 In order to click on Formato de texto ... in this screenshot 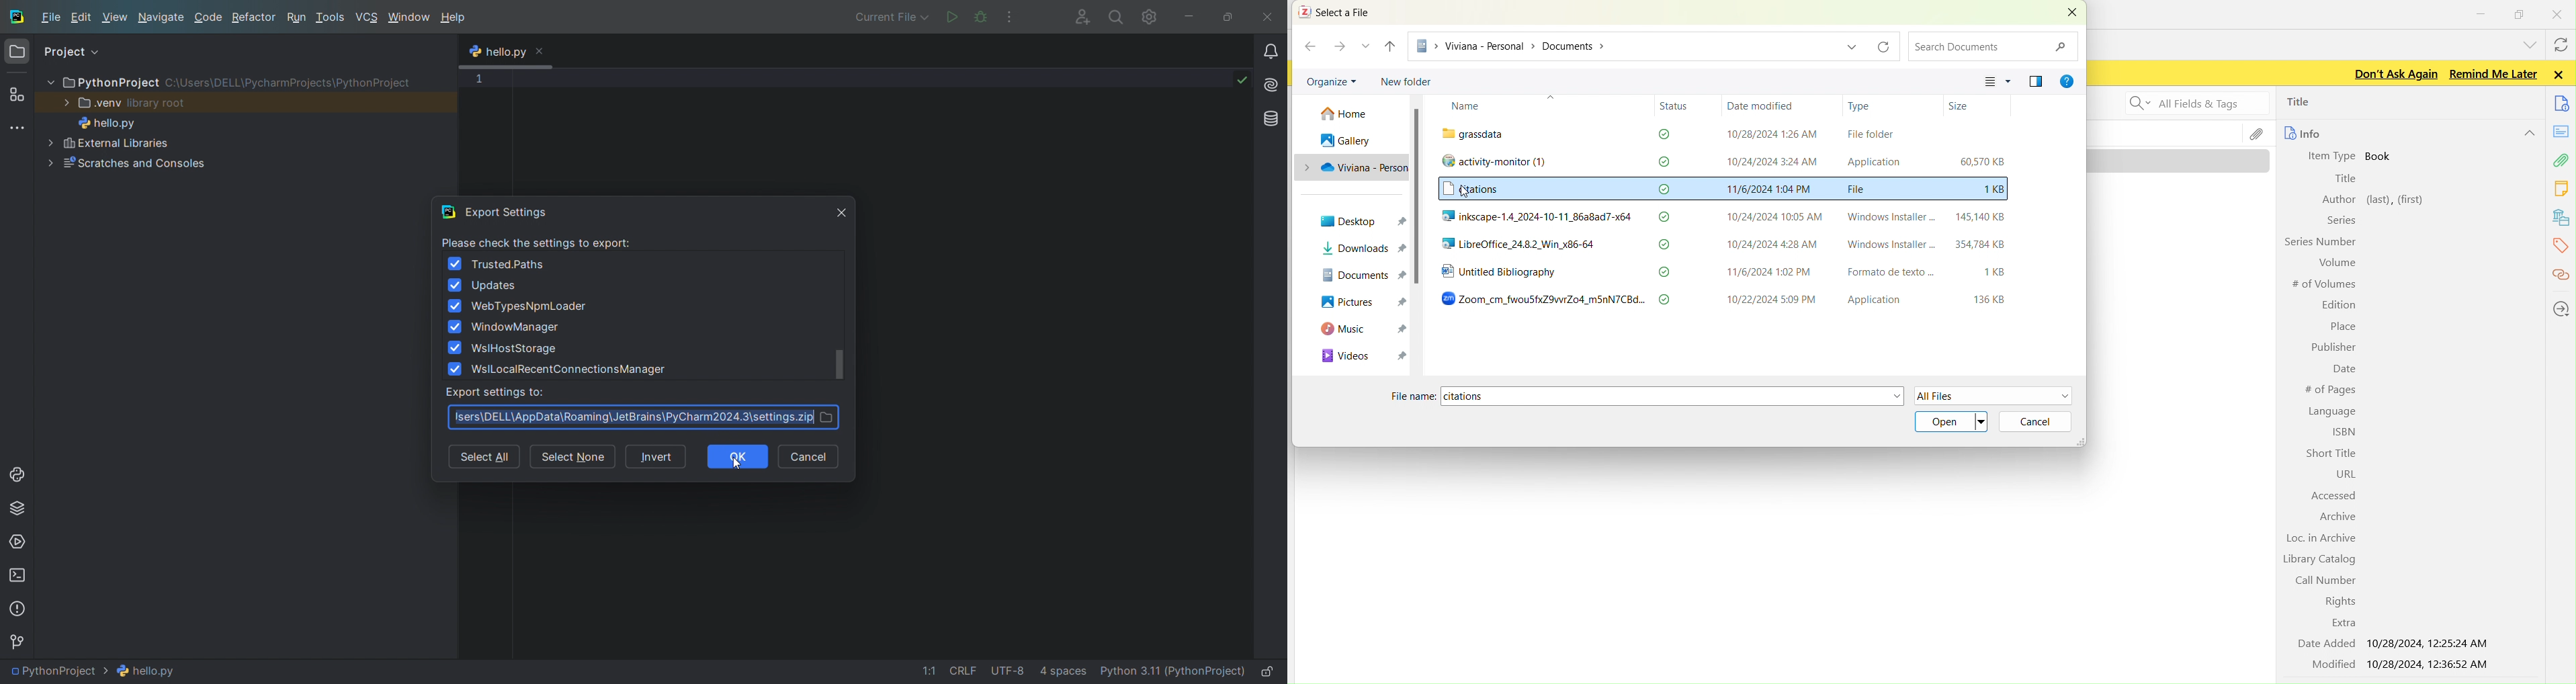, I will do `click(1889, 272)`.